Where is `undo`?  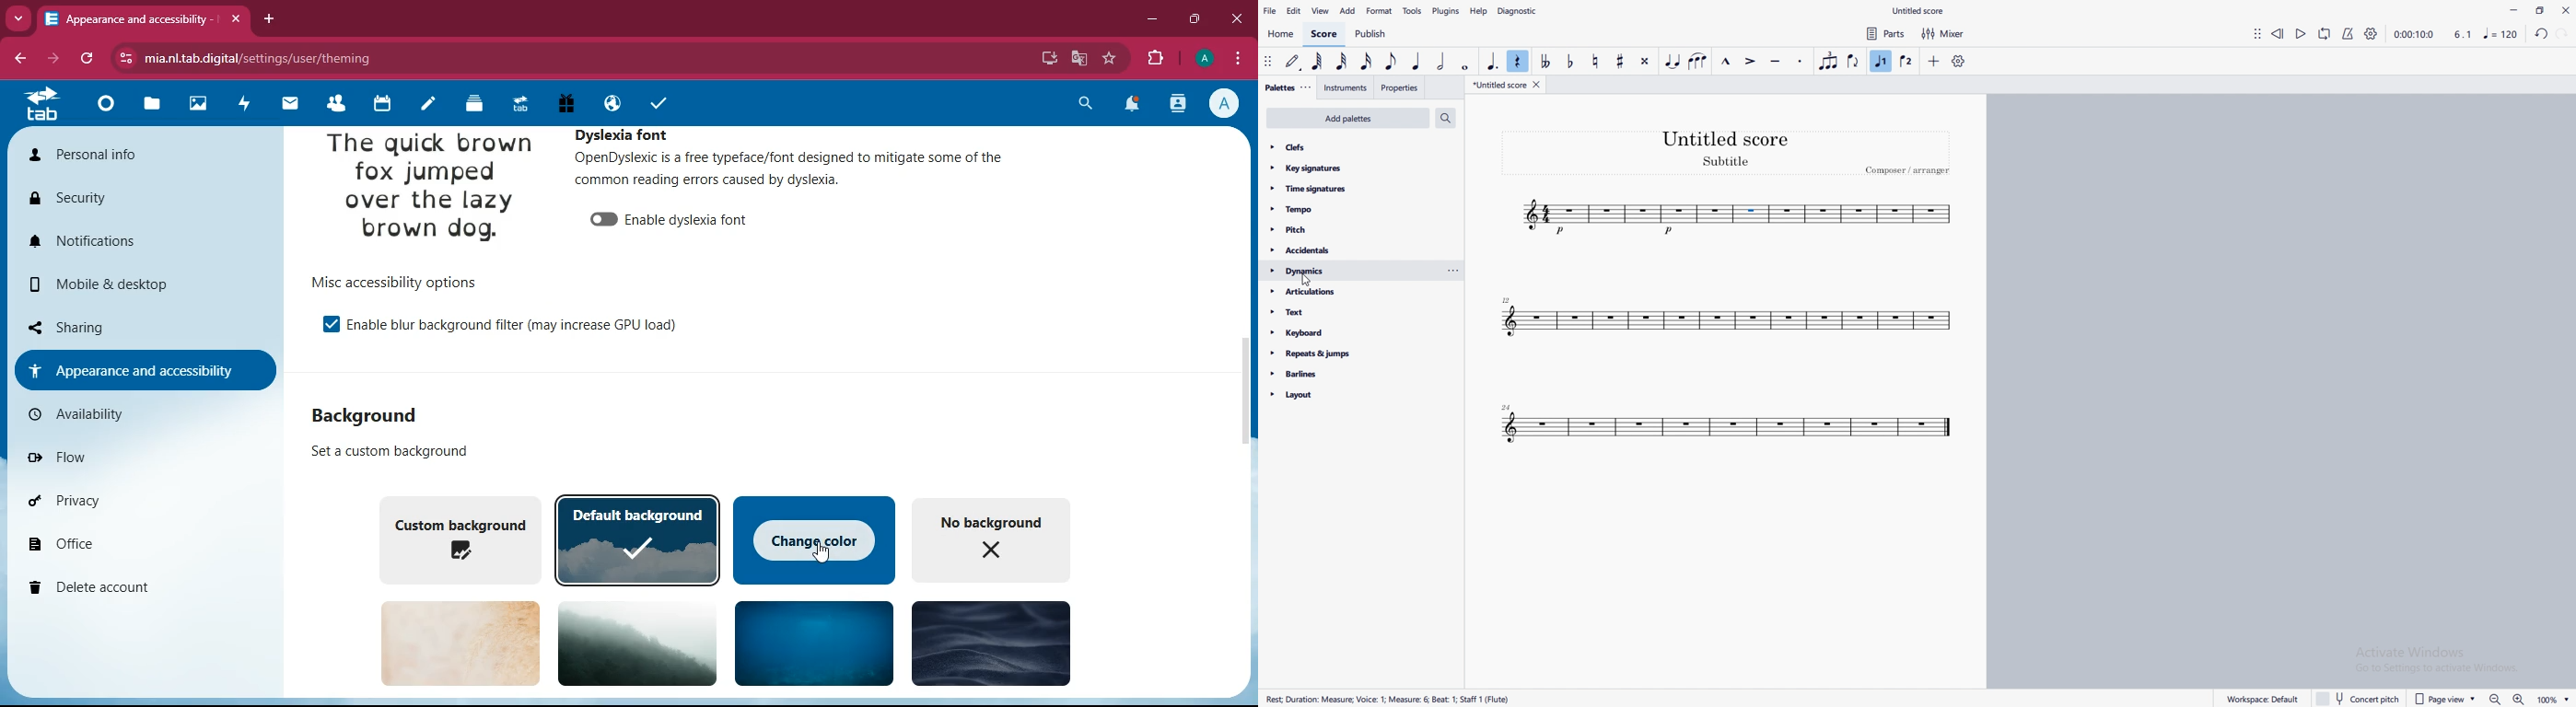 undo is located at coordinates (2543, 32).